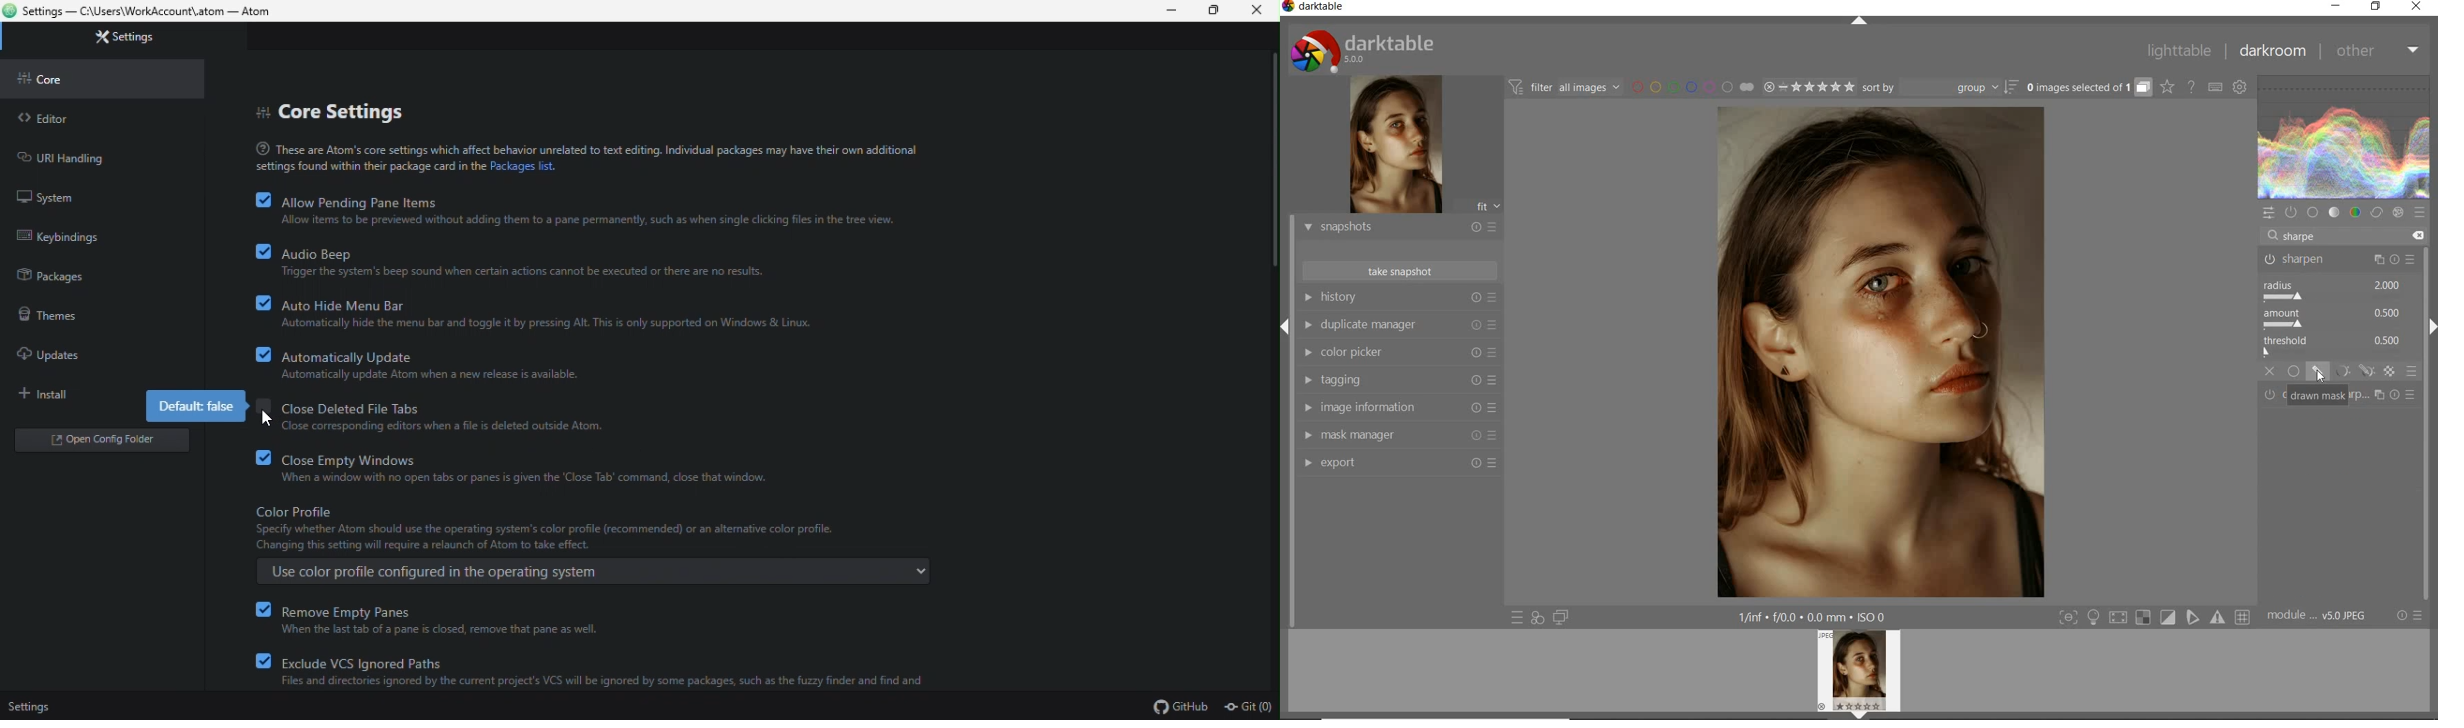 The image size is (2464, 728). What do you see at coordinates (1399, 464) in the screenshot?
I see `export` at bounding box center [1399, 464].